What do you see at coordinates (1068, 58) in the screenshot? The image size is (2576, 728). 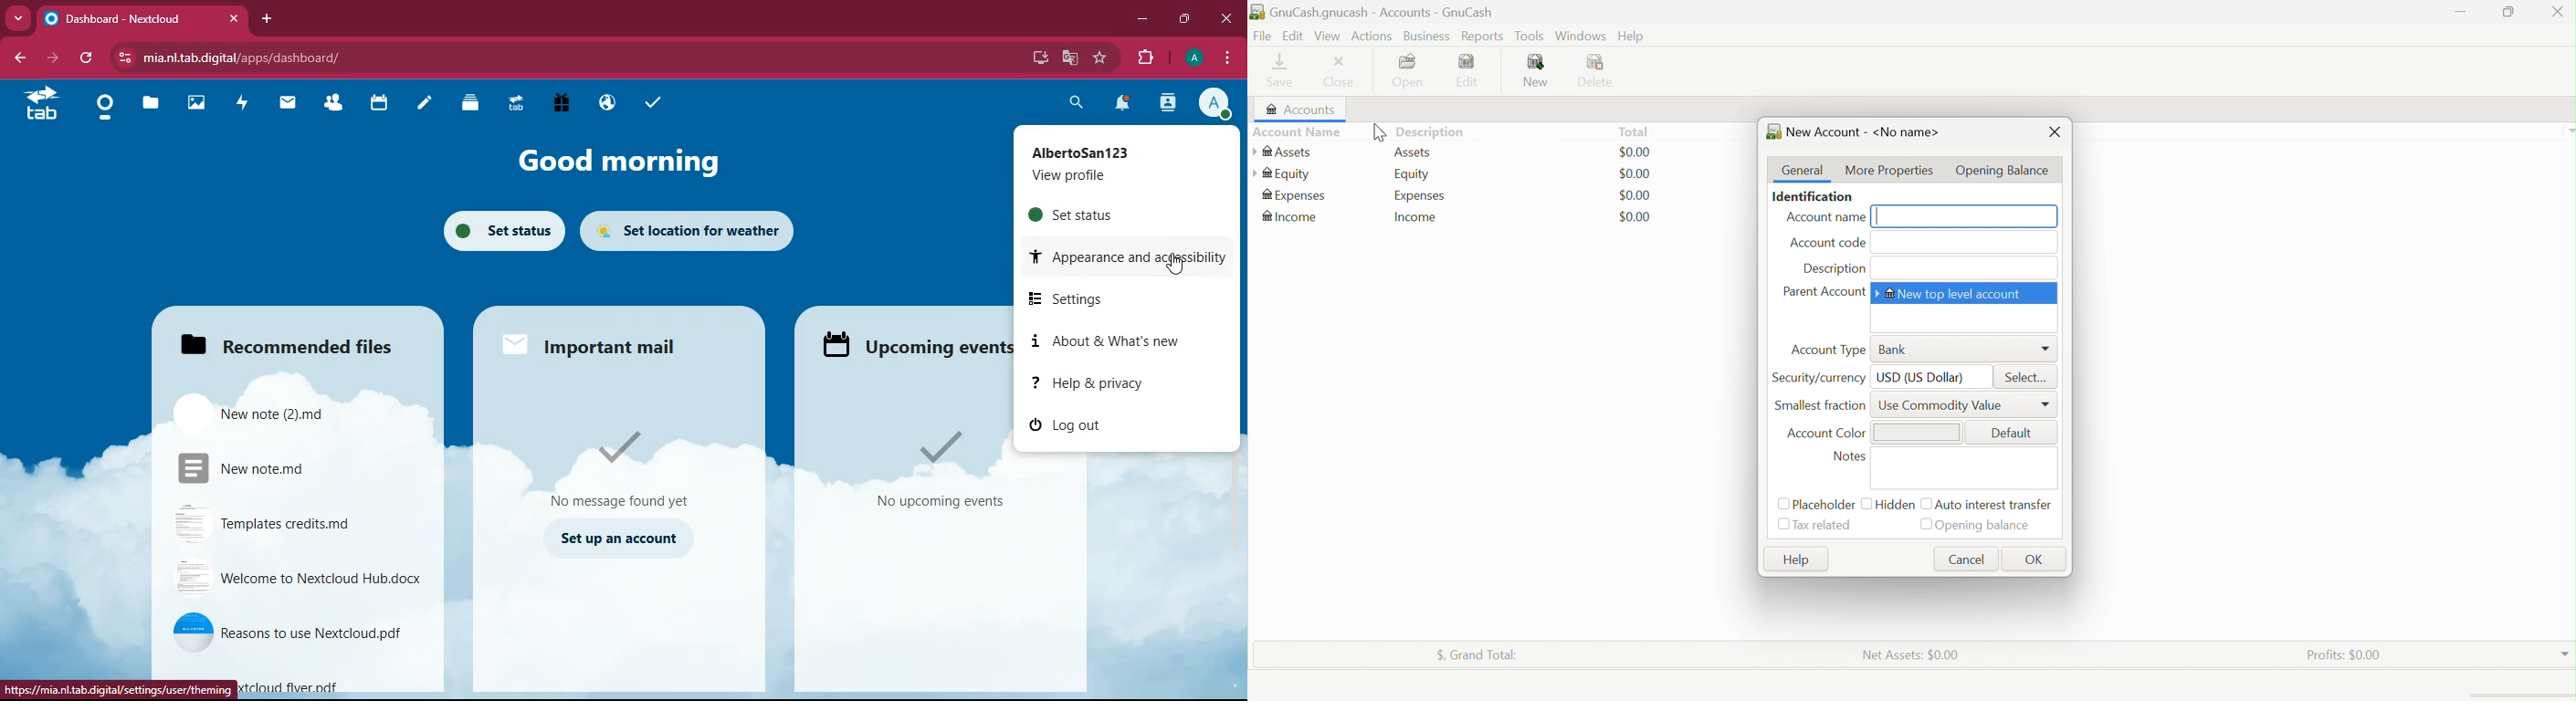 I see `google translate` at bounding box center [1068, 58].